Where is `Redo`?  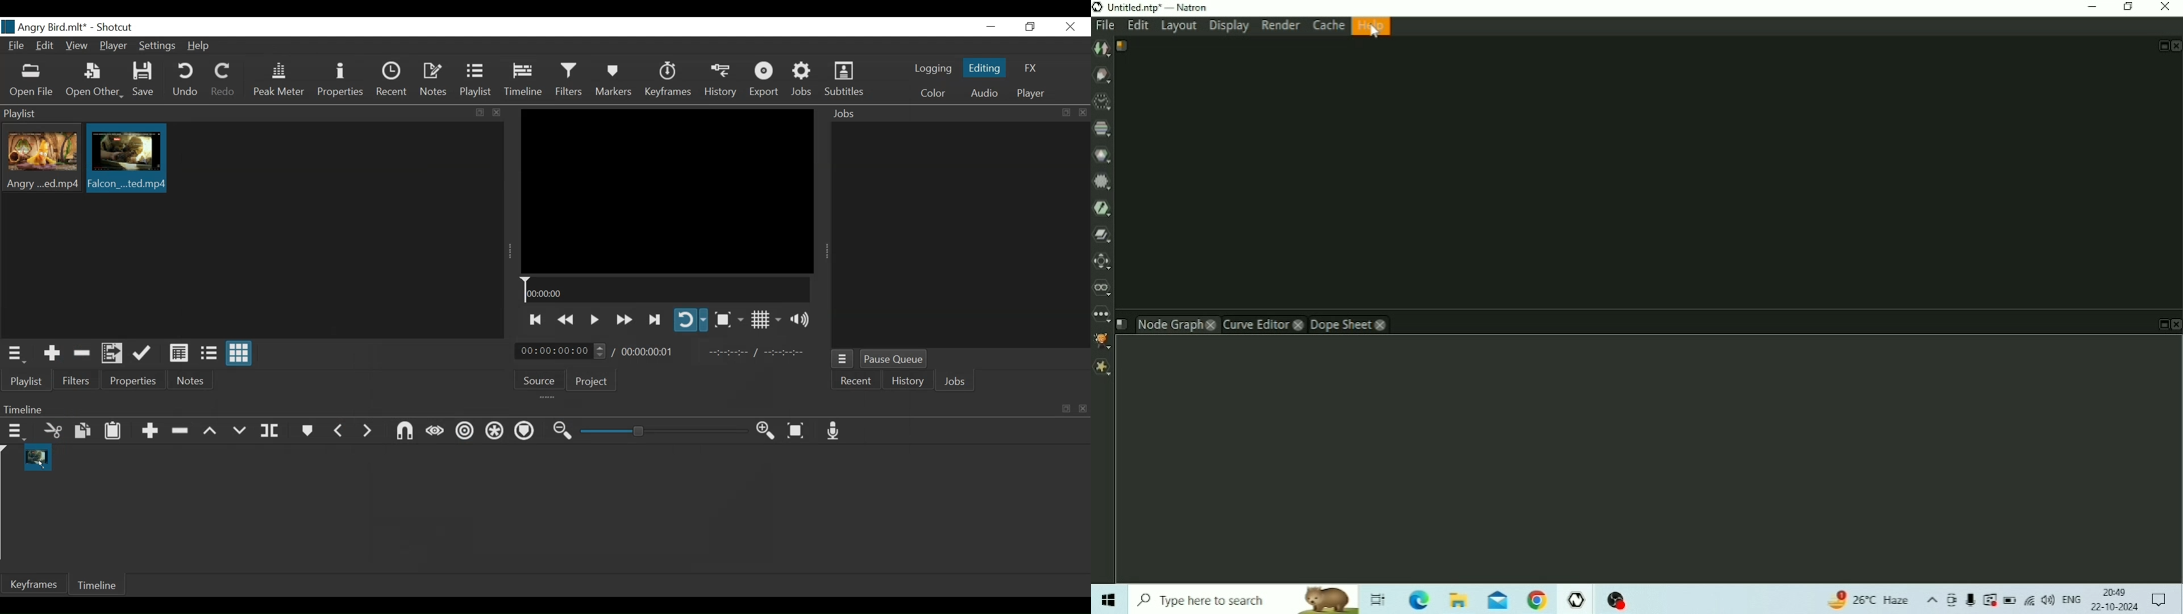 Redo is located at coordinates (224, 80).